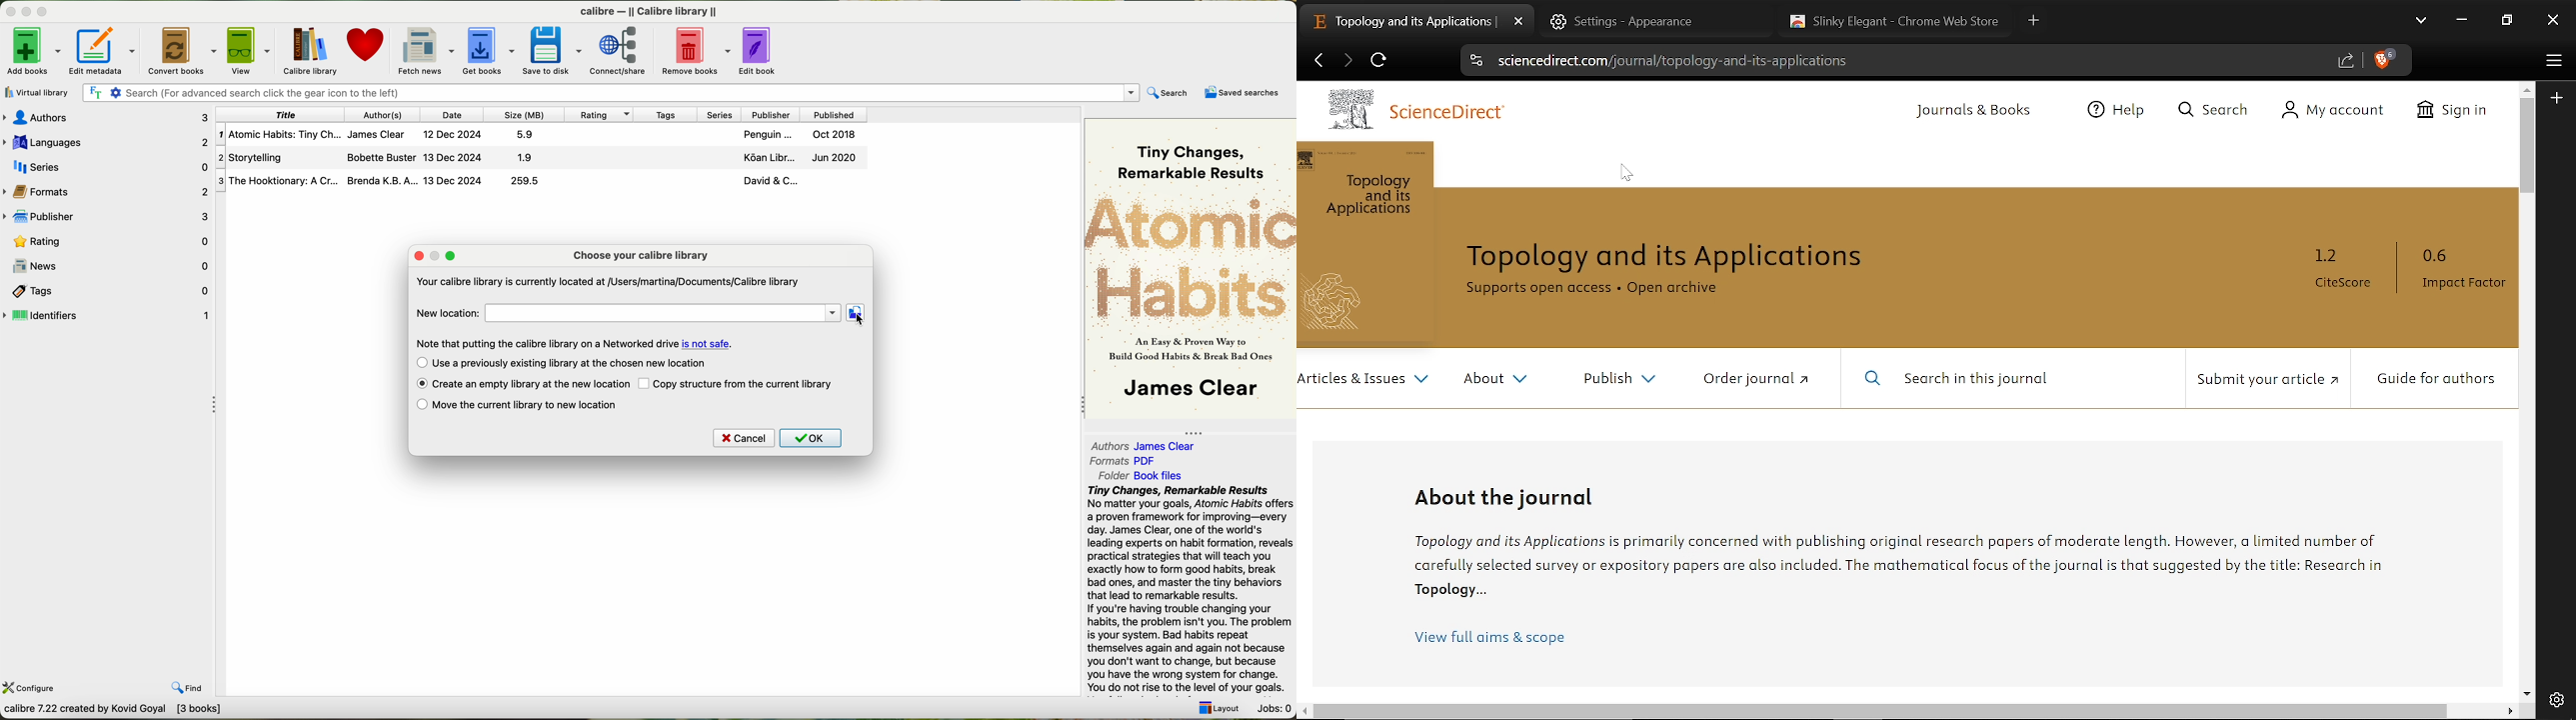 Image resolution: width=2576 pixels, height=728 pixels. What do you see at coordinates (738, 384) in the screenshot?
I see `copy structure from the current library` at bounding box center [738, 384].